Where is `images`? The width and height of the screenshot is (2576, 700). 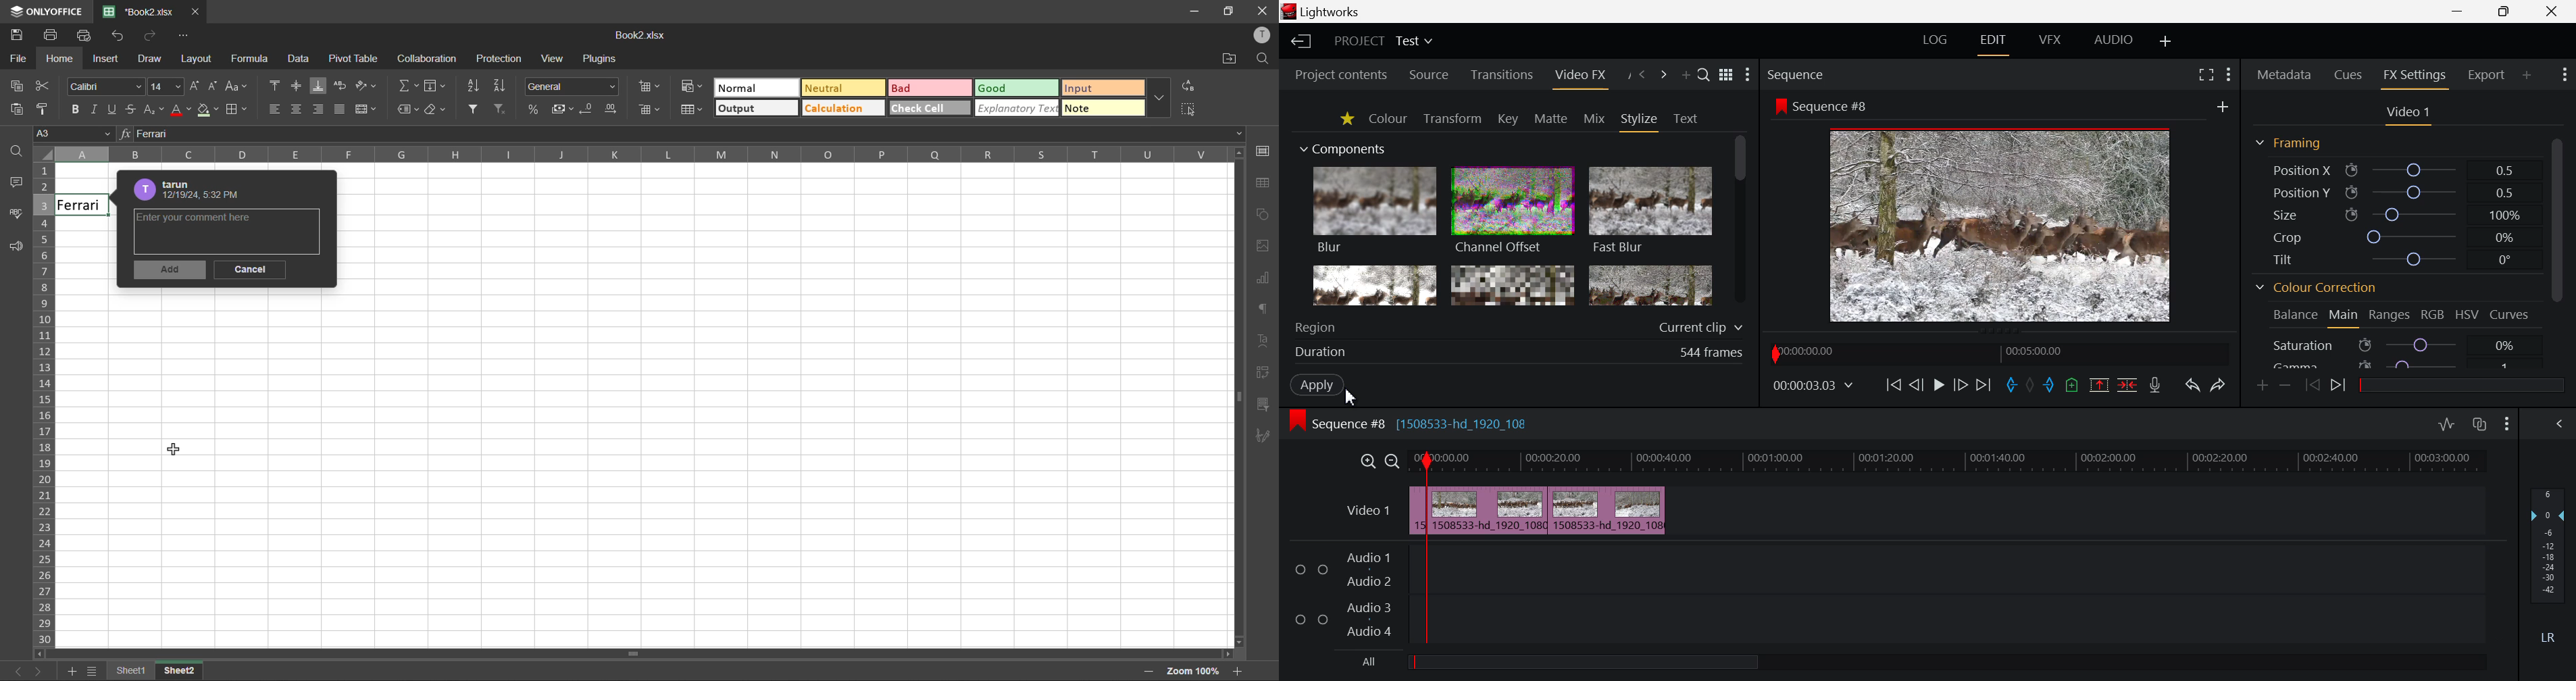 images is located at coordinates (1267, 249).